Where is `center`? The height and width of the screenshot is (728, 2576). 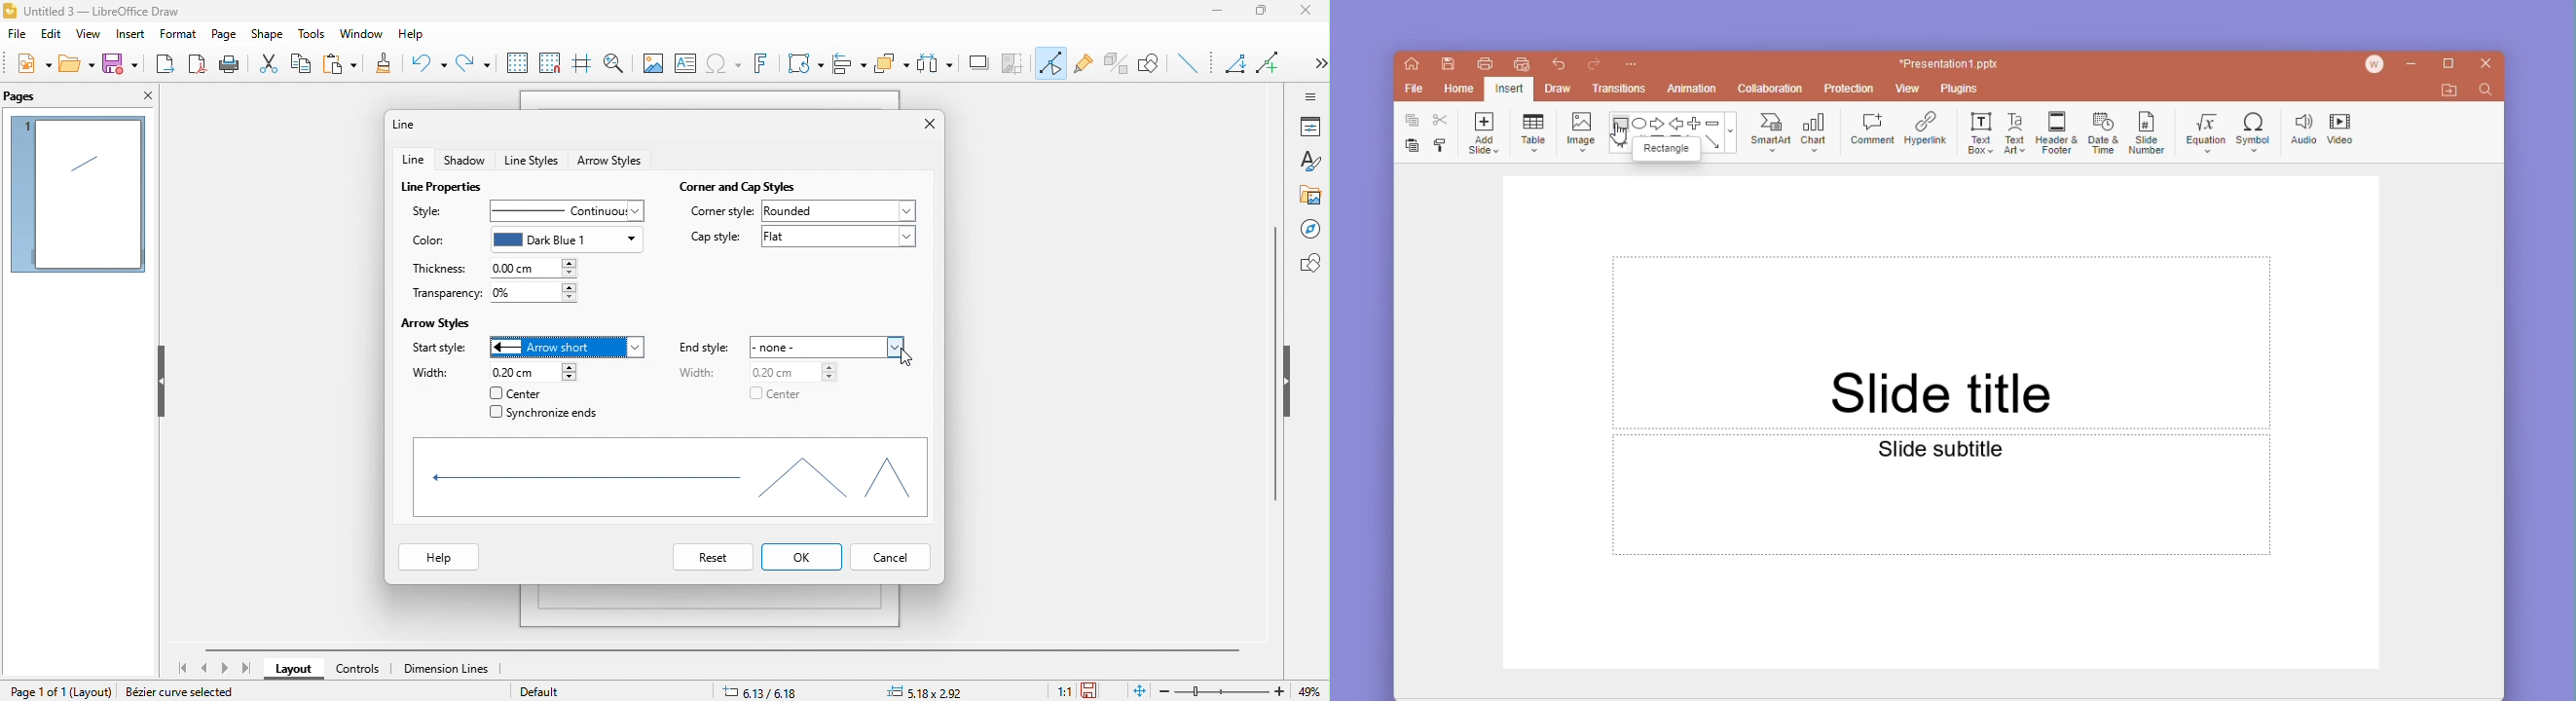
center is located at coordinates (519, 394).